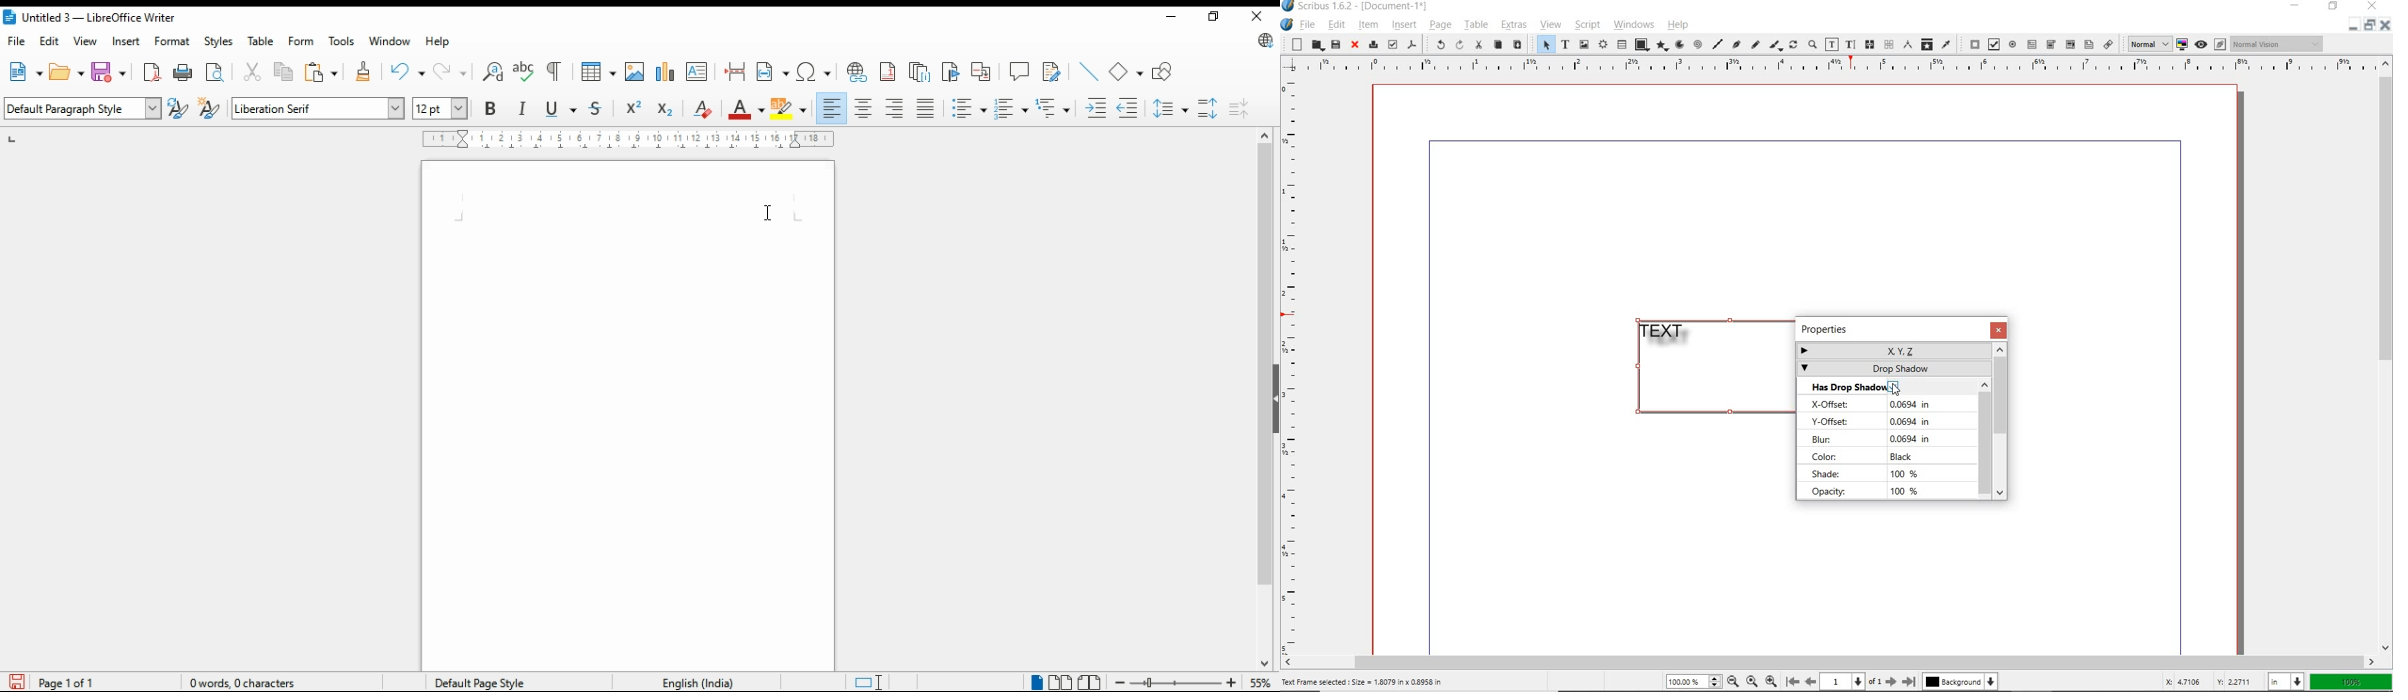 This screenshot has height=700, width=2408. I want to click on format directly as pdf, so click(153, 72).